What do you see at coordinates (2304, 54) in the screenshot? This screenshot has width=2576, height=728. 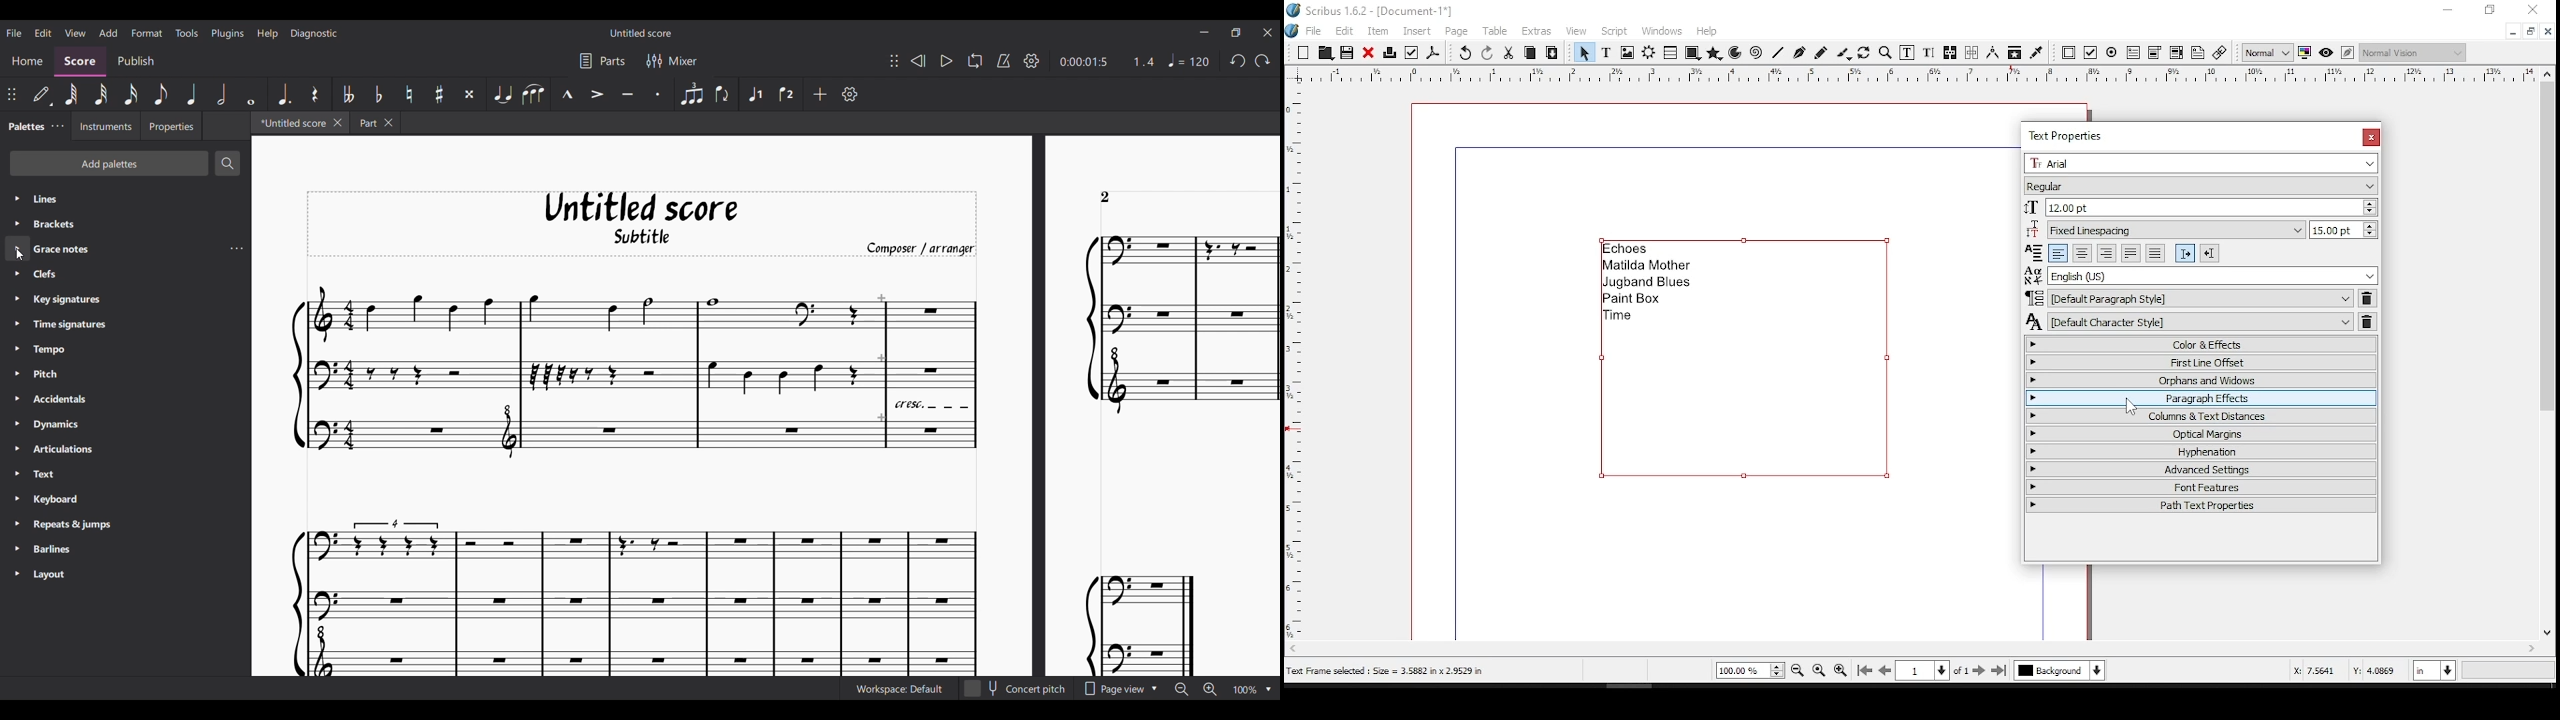 I see `toggle color management system` at bounding box center [2304, 54].